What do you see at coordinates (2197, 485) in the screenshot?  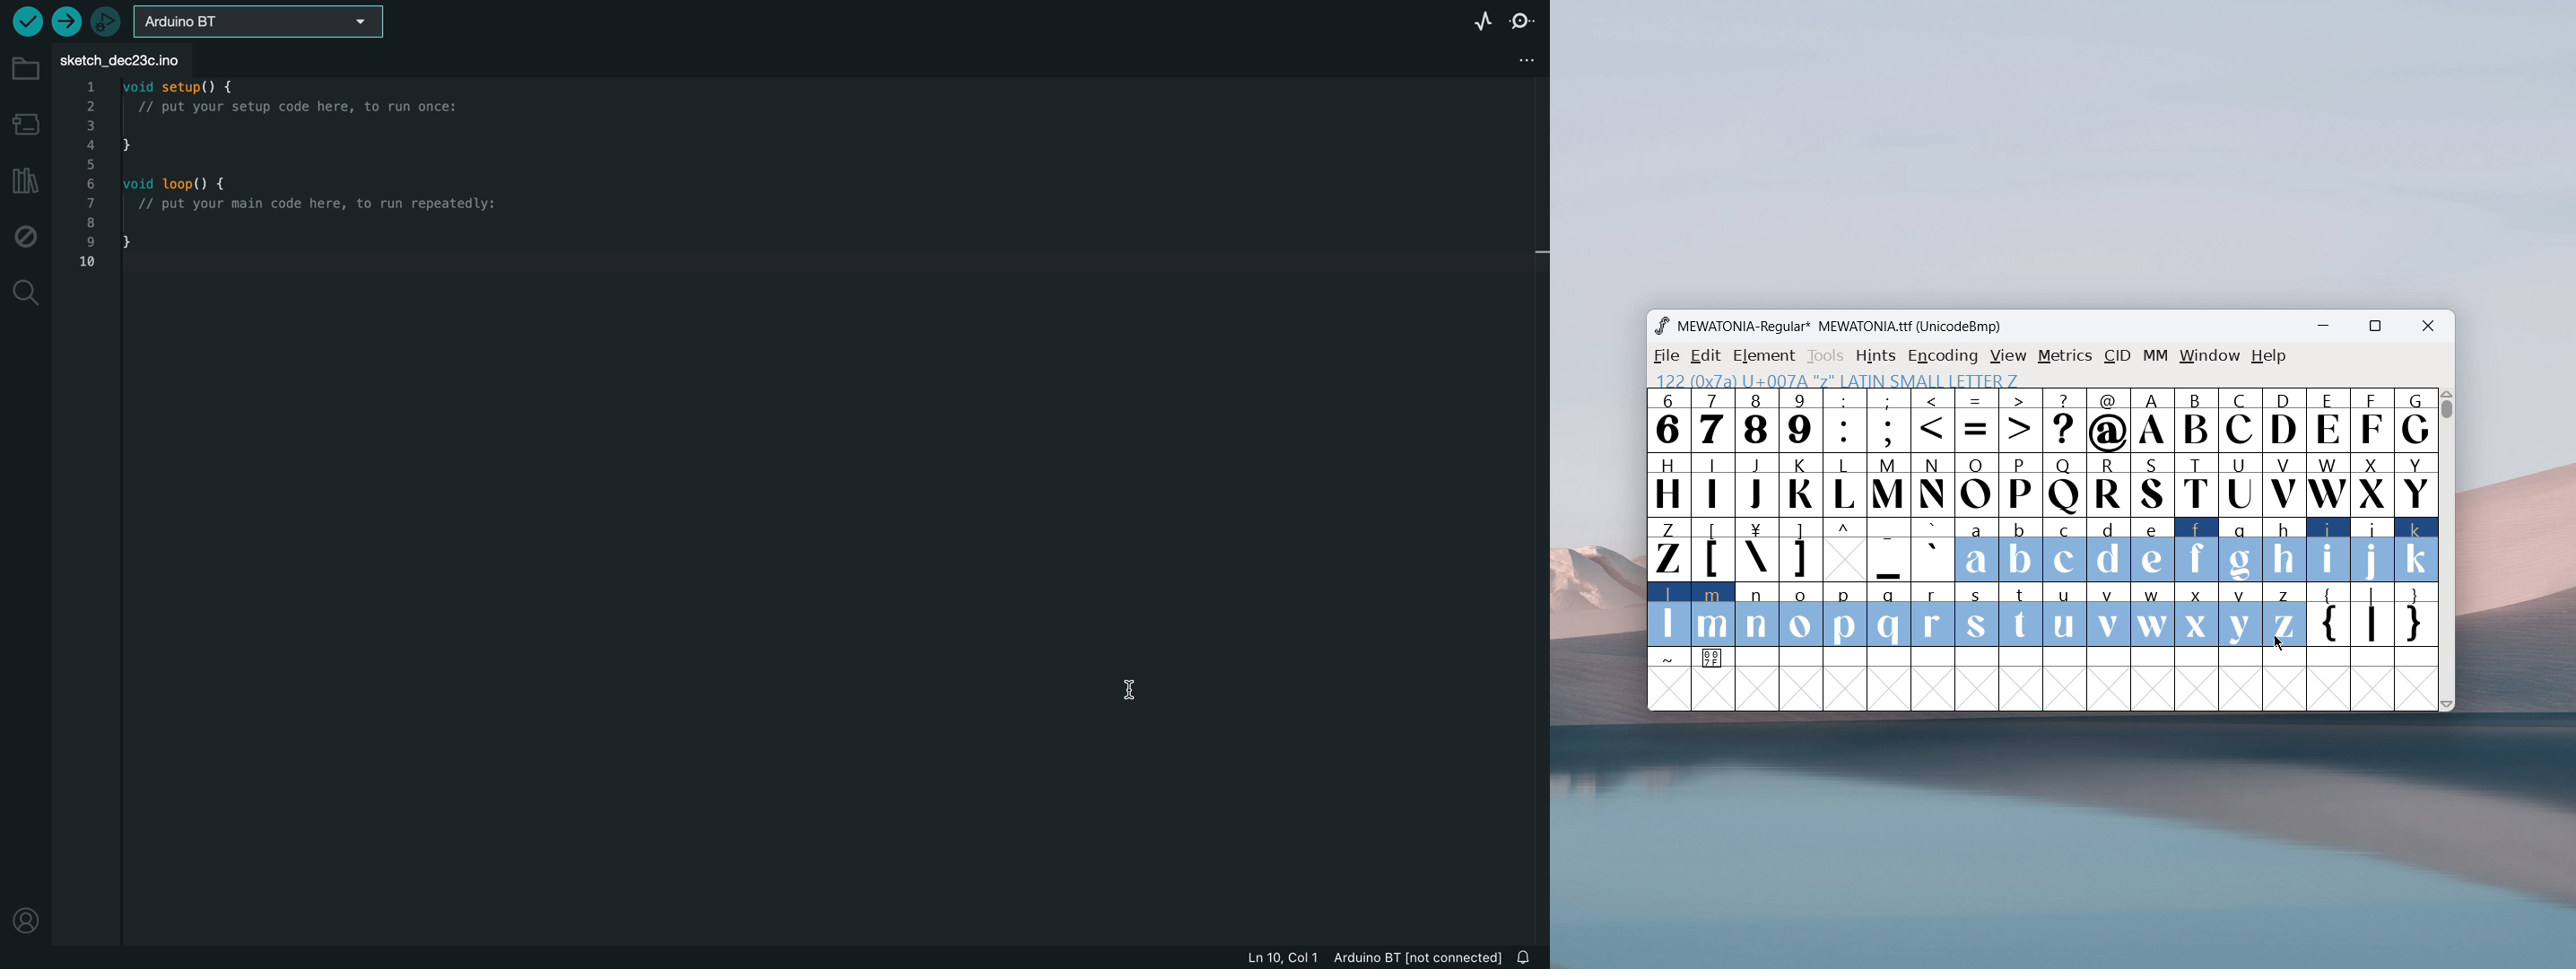 I see `T` at bounding box center [2197, 485].